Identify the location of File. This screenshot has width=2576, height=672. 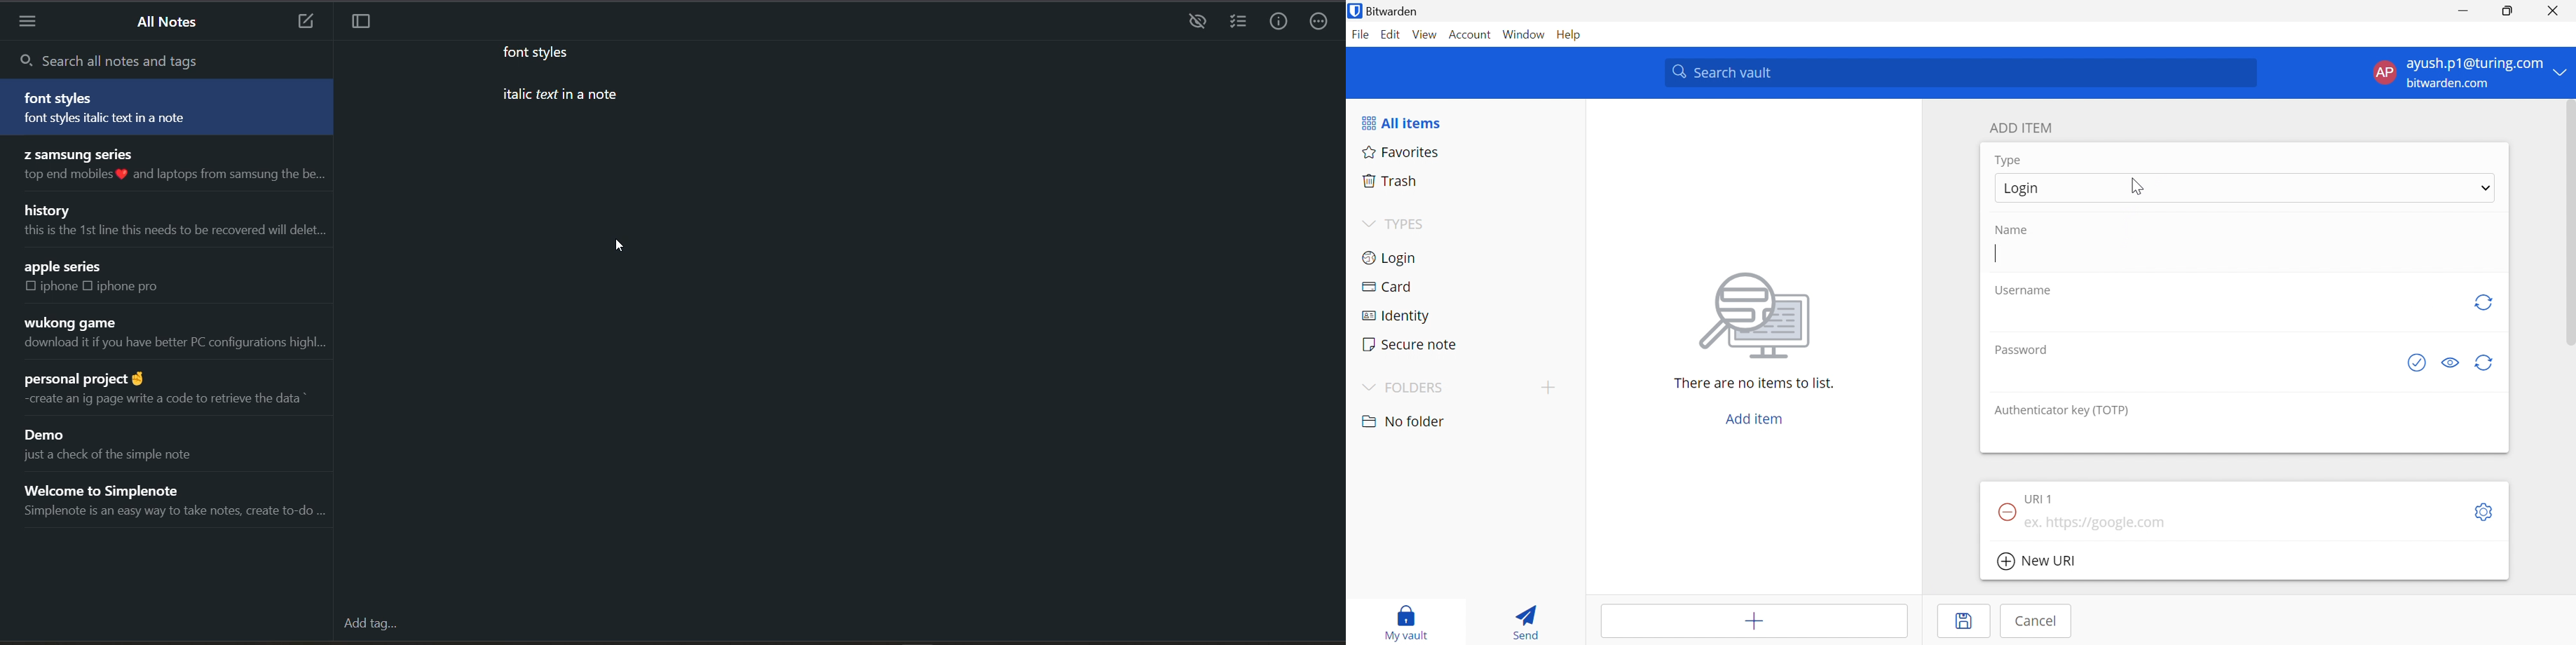
(1361, 35).